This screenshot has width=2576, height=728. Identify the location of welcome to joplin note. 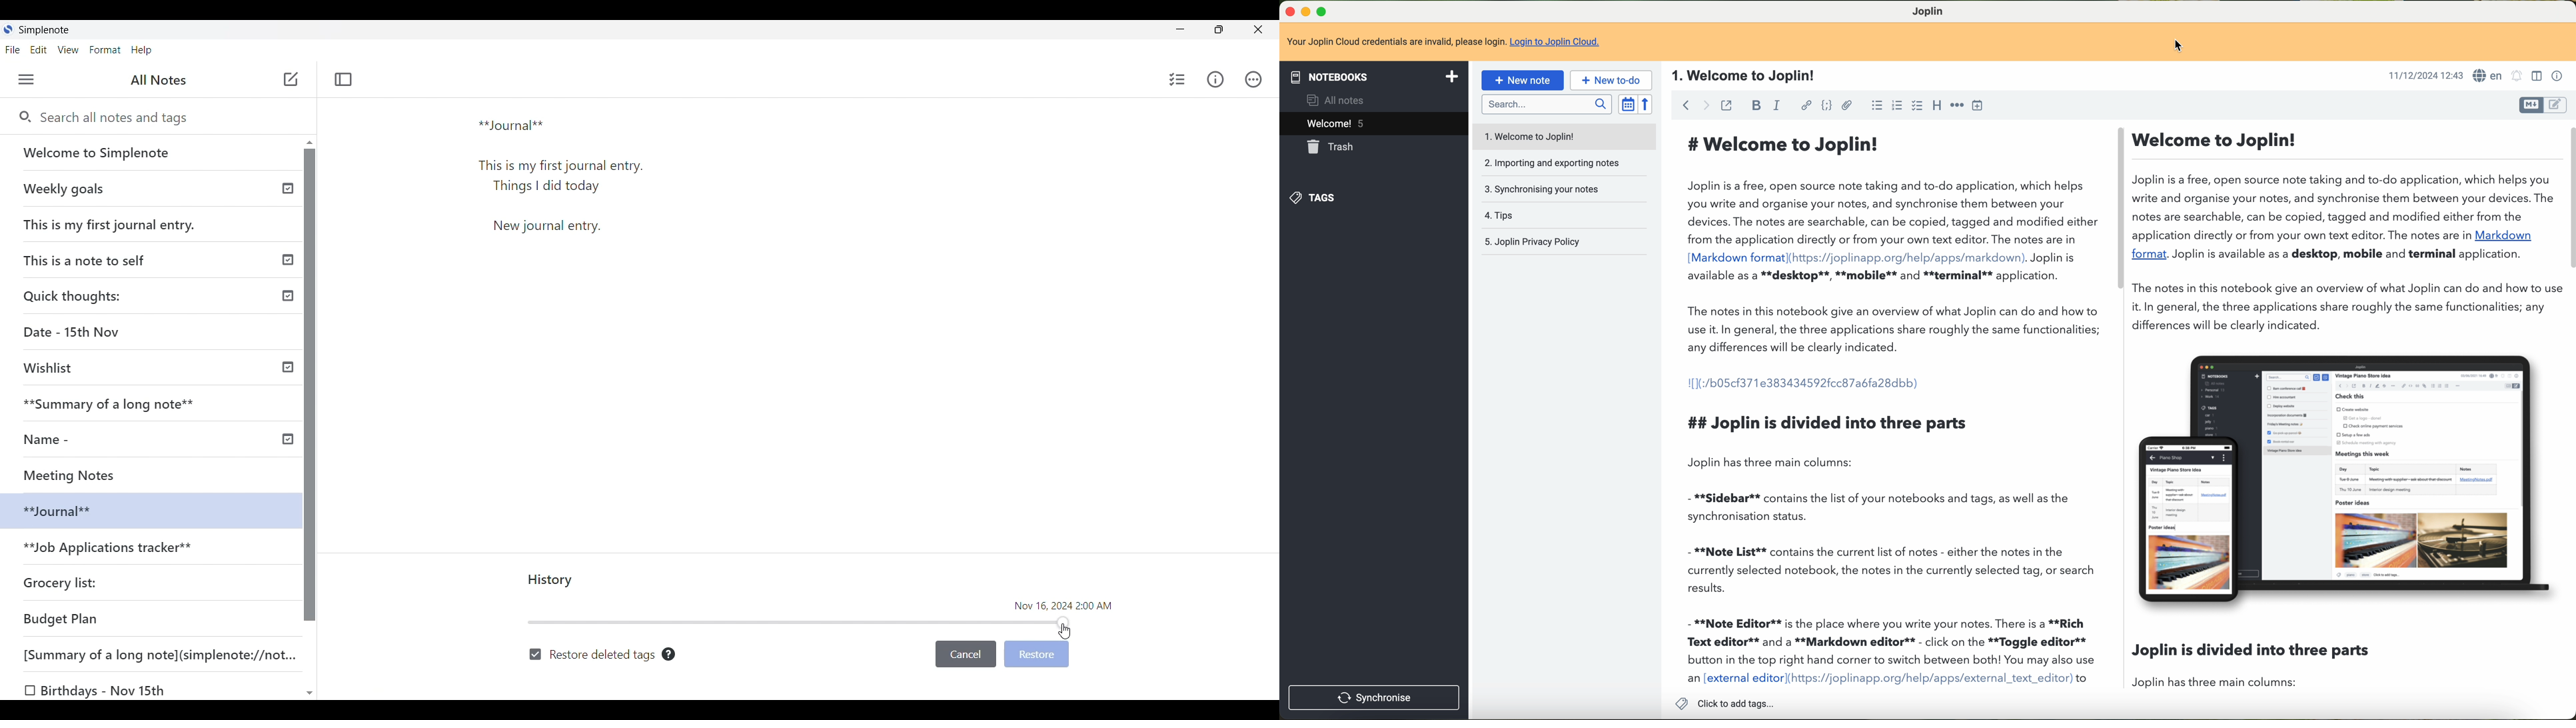
(1565, 135).